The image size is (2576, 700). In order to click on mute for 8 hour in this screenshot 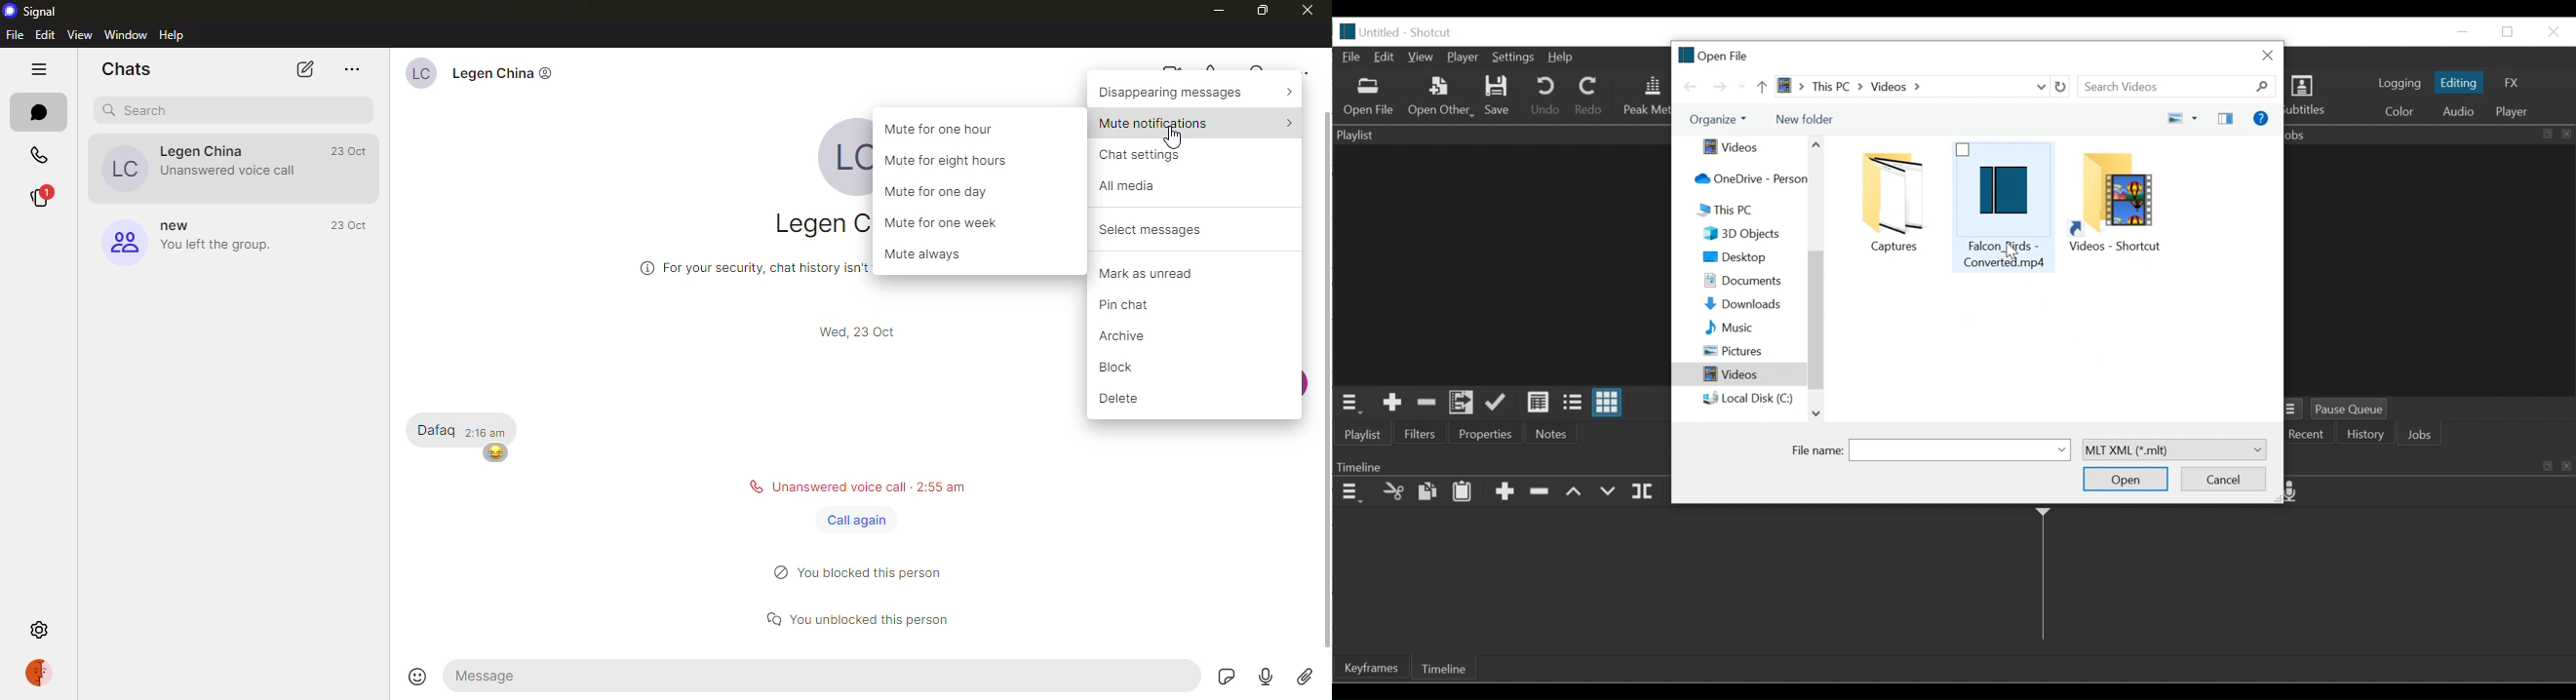, I will do `click(952, 161)`.